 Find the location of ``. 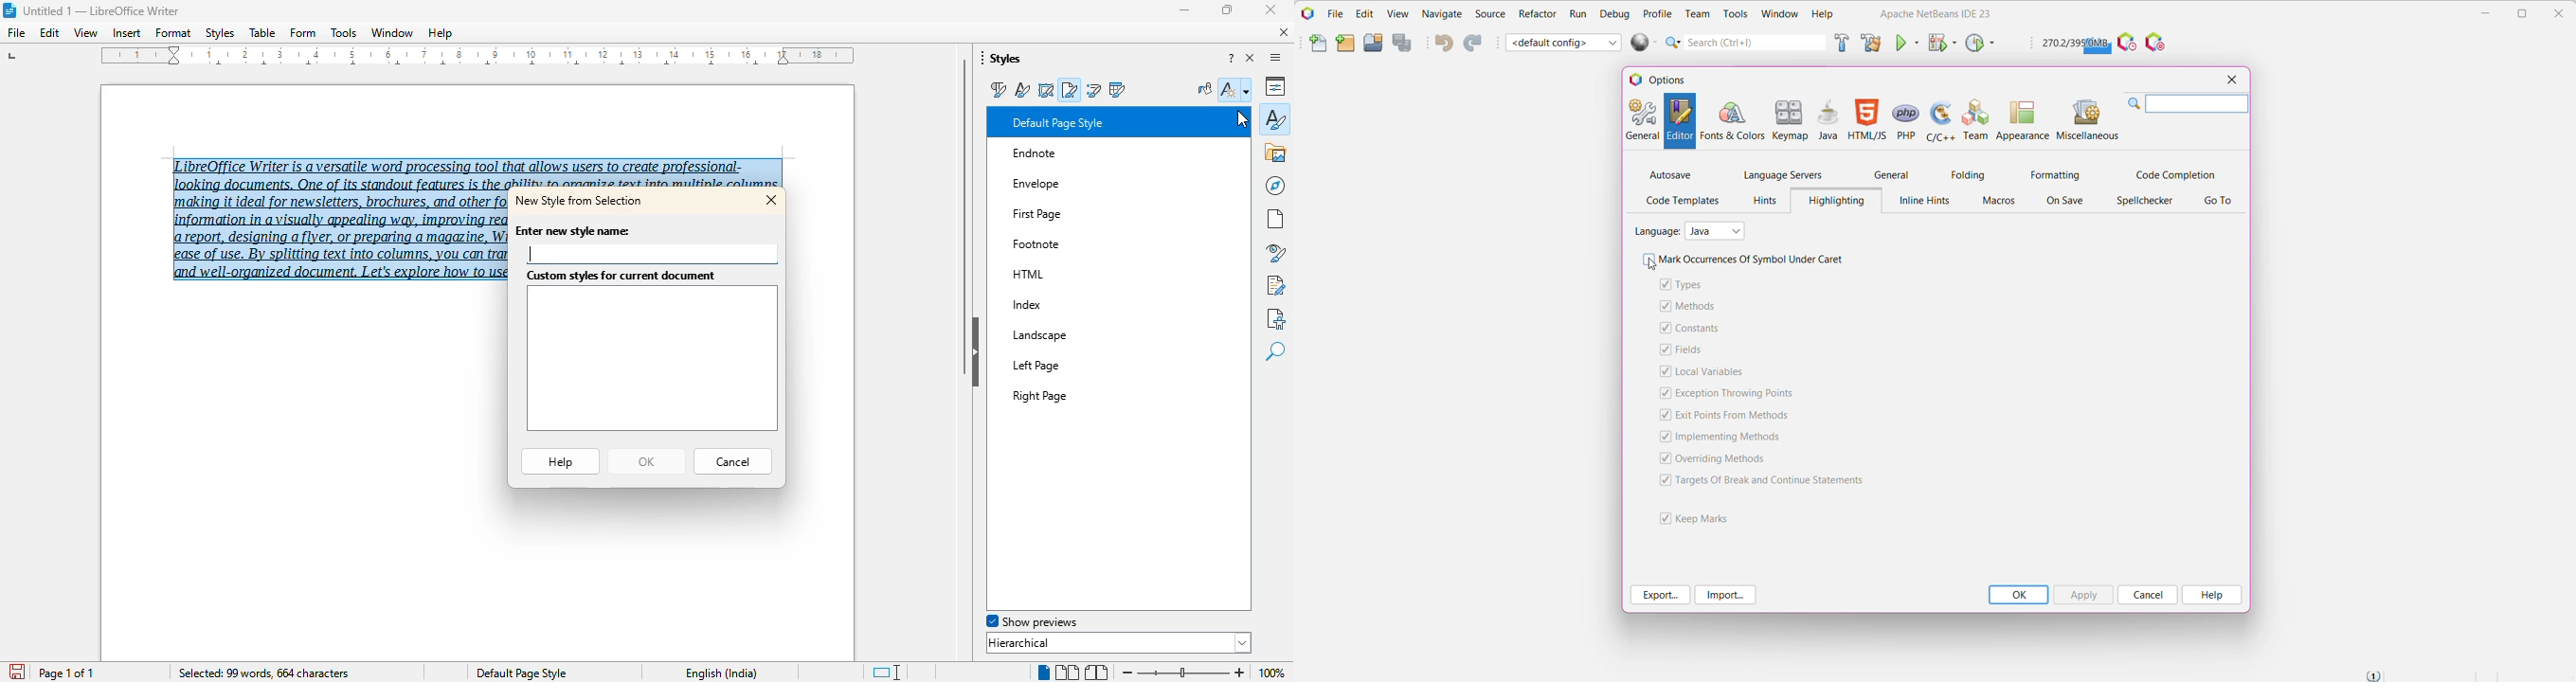

 is located at coordinates (1035, 242).